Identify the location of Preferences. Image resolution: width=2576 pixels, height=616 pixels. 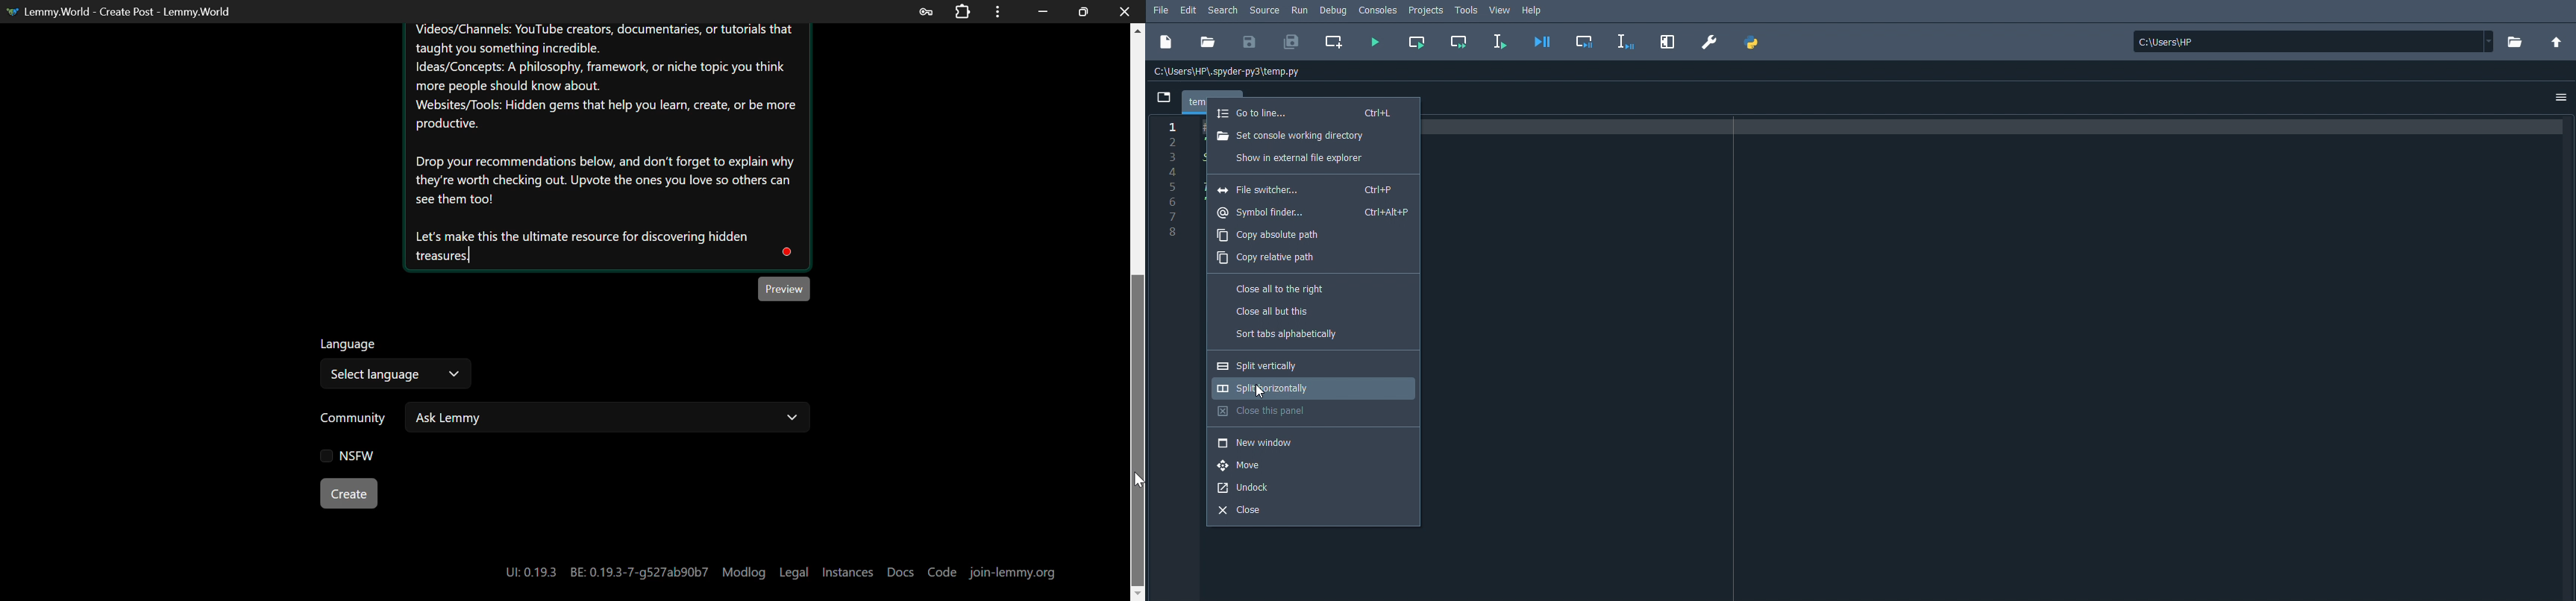
(1708, 42).